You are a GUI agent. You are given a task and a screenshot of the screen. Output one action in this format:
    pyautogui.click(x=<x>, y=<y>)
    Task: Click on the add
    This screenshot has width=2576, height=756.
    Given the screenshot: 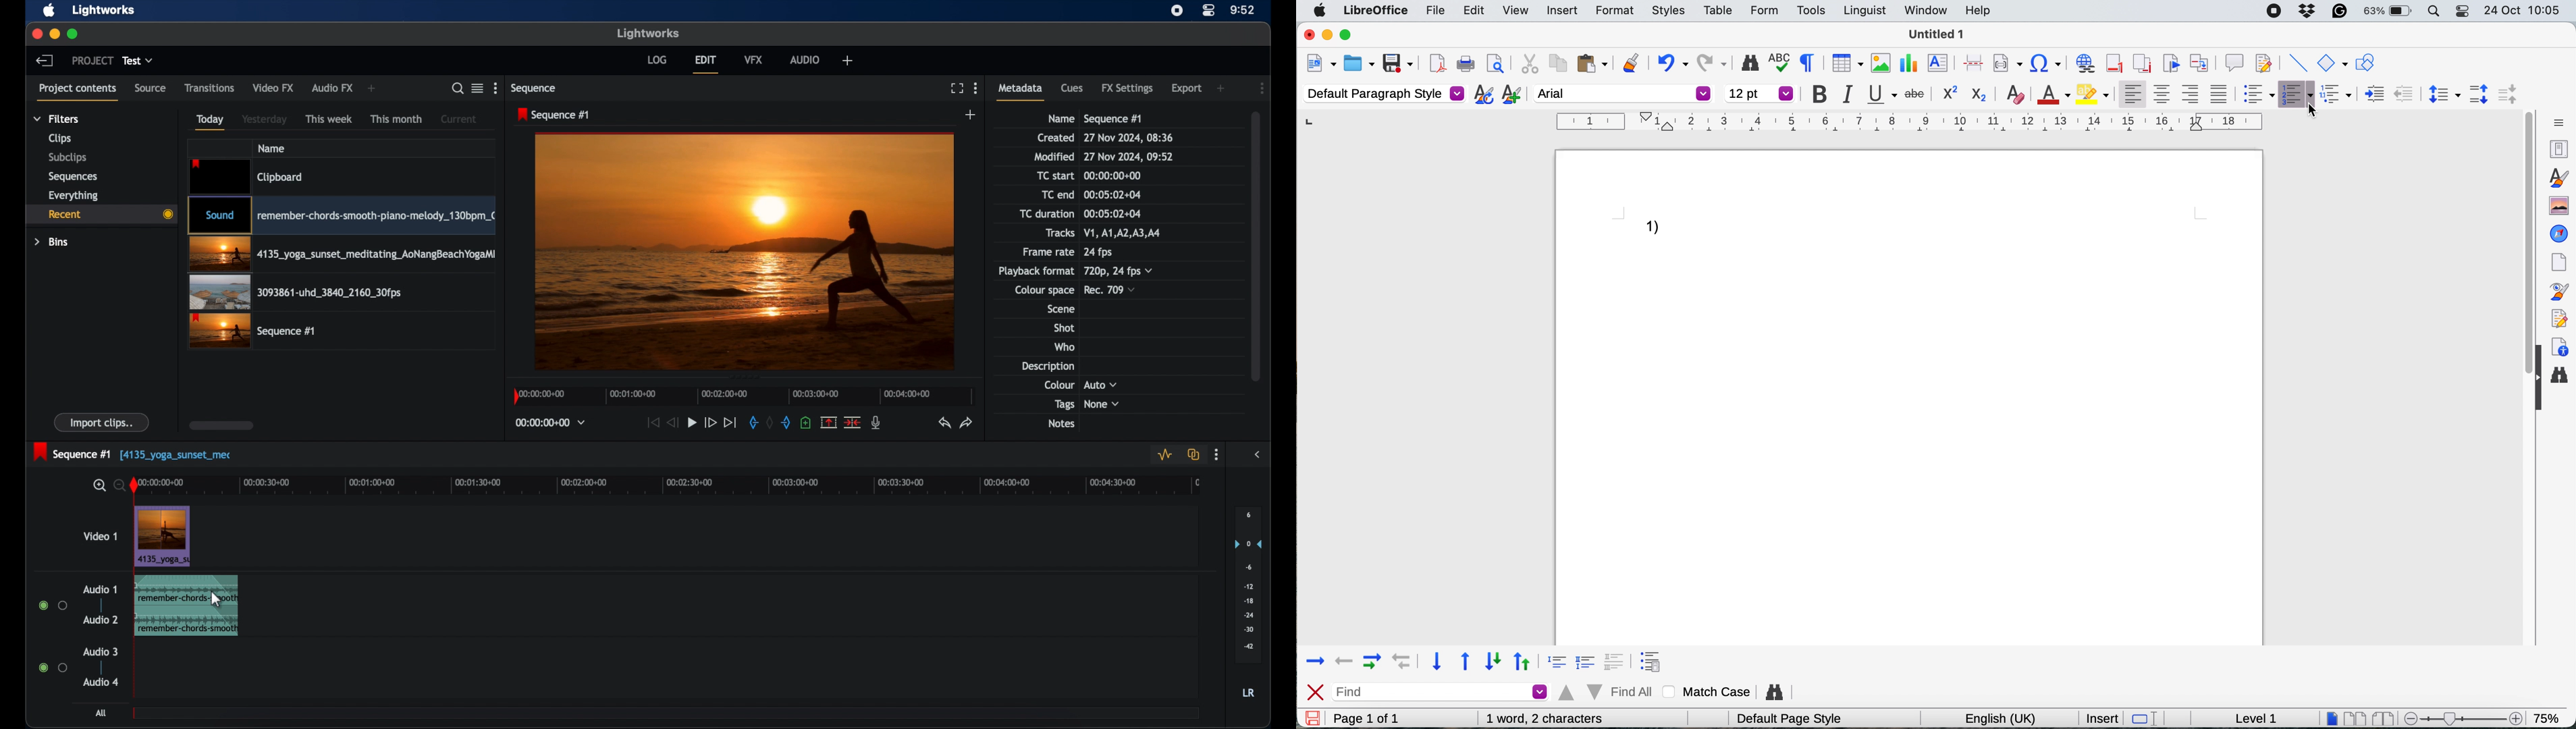 What is the action you would take?
    pyautogui.click(x=1222, y=88)
    